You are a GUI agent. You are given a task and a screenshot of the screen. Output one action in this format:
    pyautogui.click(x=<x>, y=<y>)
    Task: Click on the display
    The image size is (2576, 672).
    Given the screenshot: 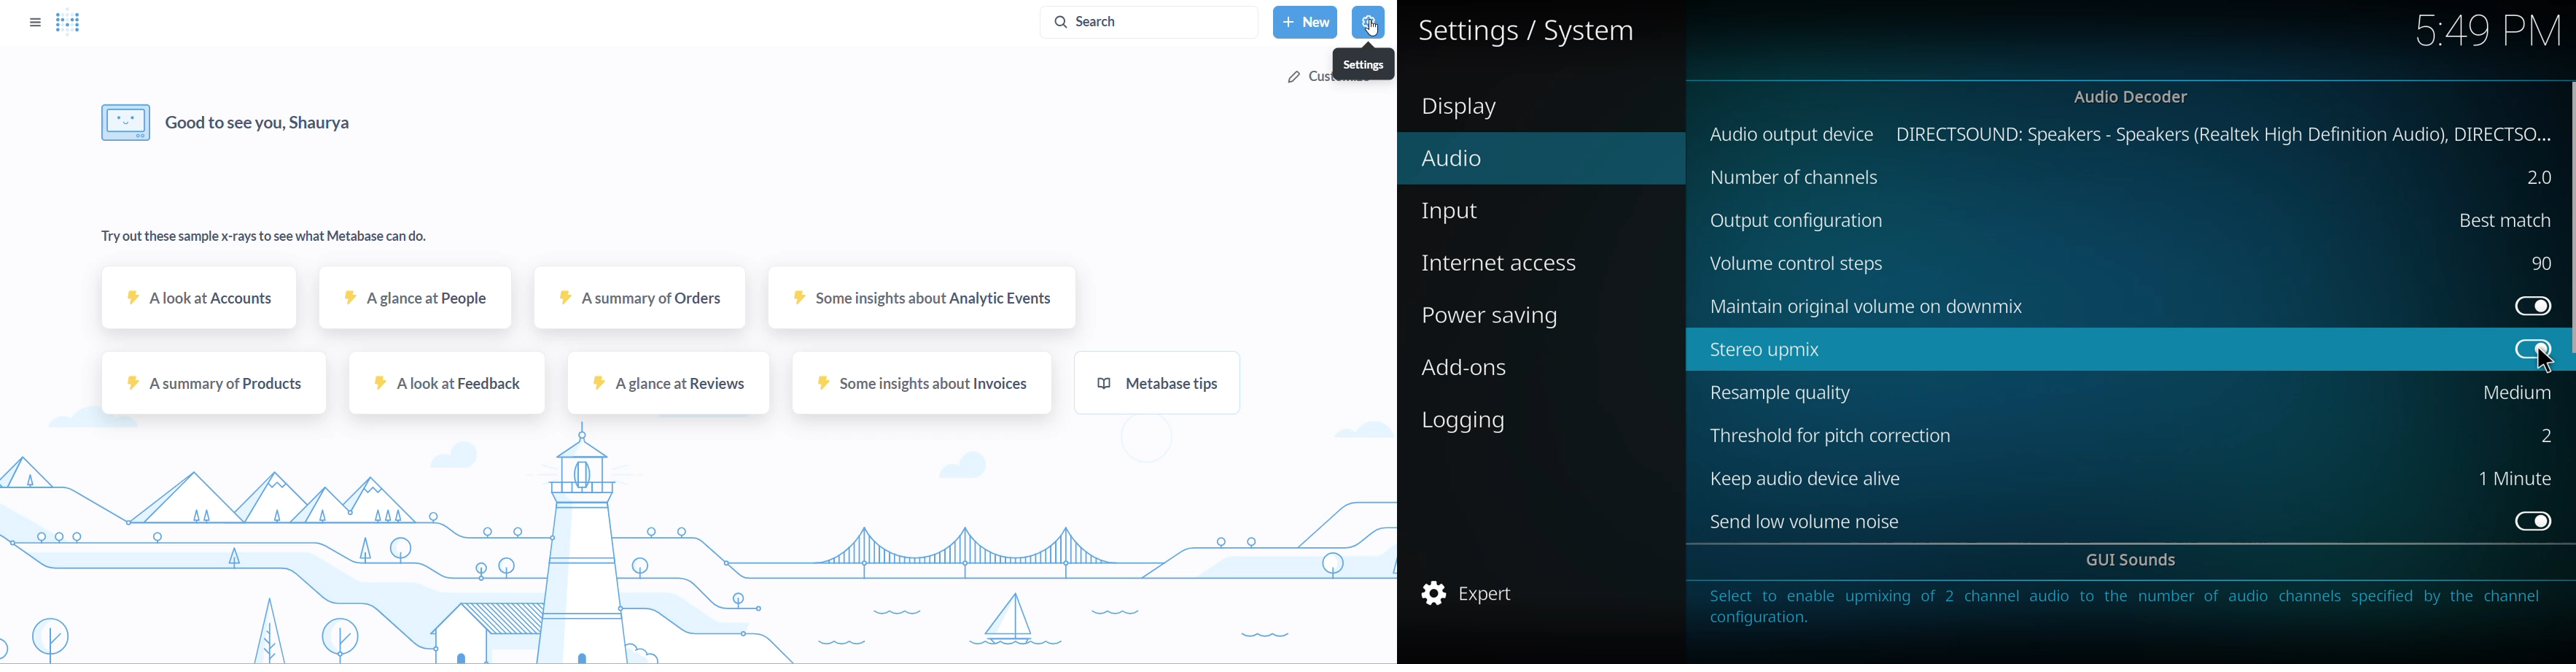 What is the action you would take?
    pyautogui.click(x=1465, y=107)
    